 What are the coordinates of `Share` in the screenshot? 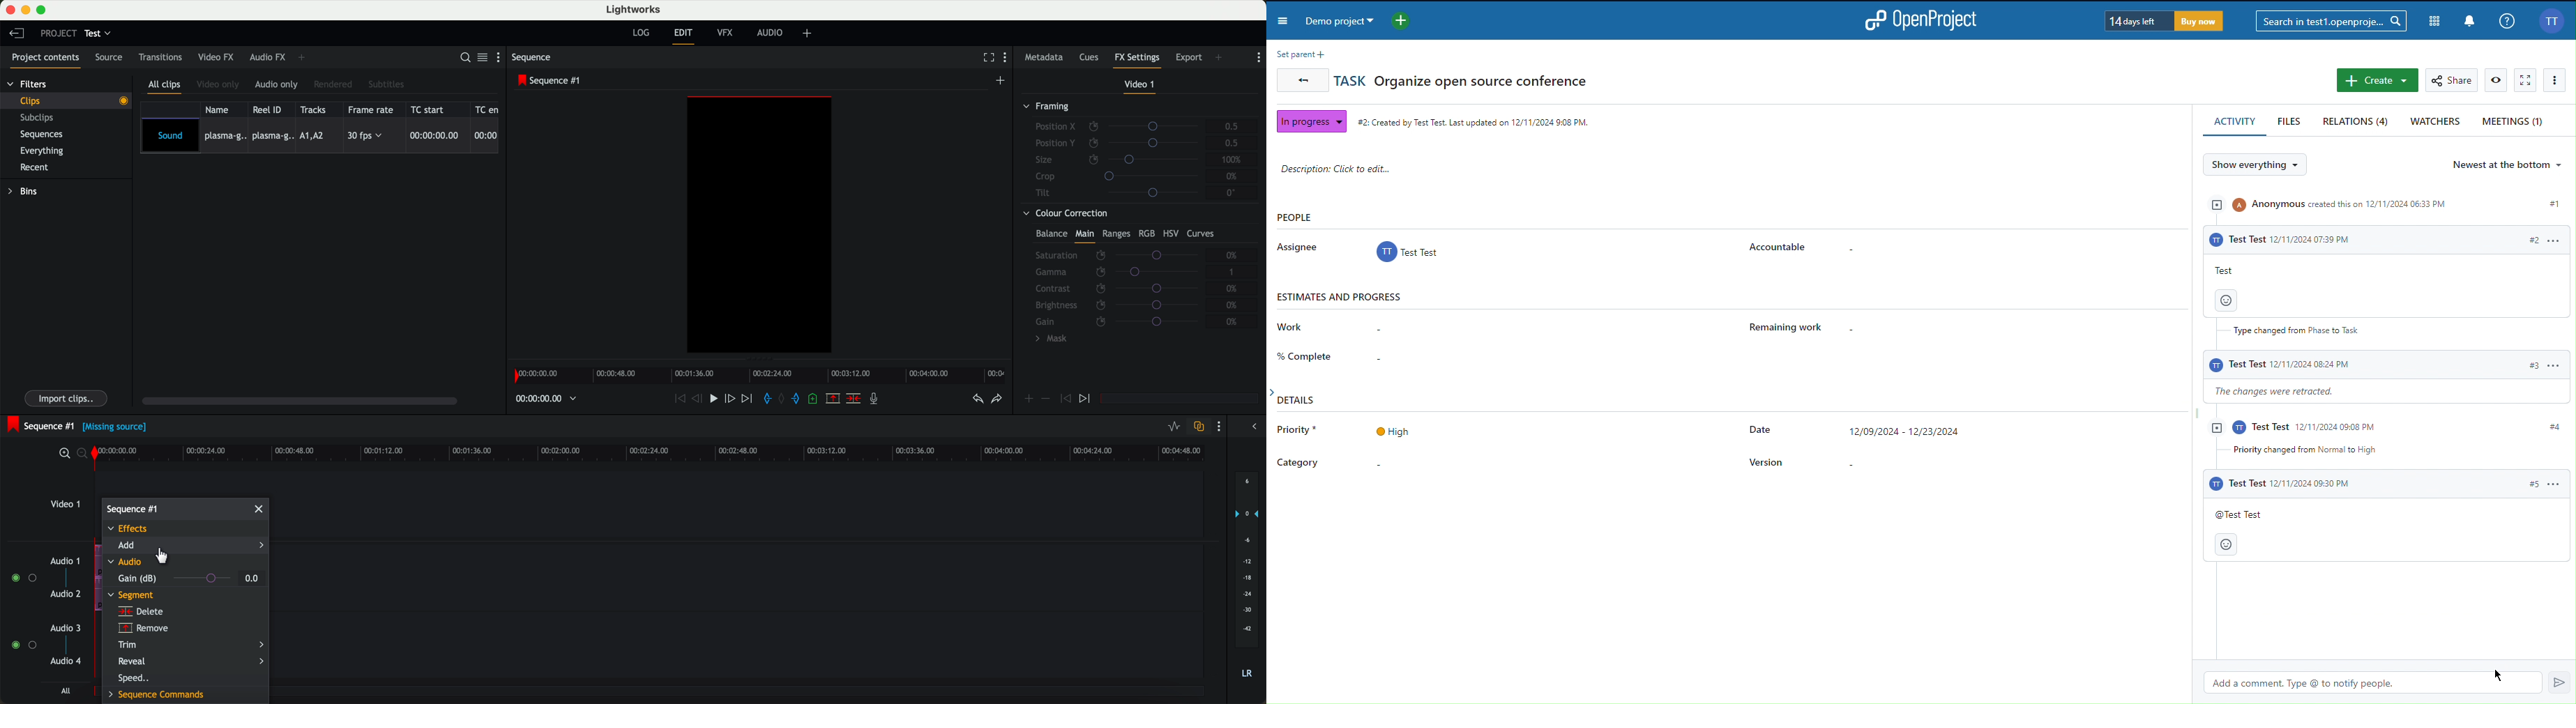 It's located at (2453, 80).